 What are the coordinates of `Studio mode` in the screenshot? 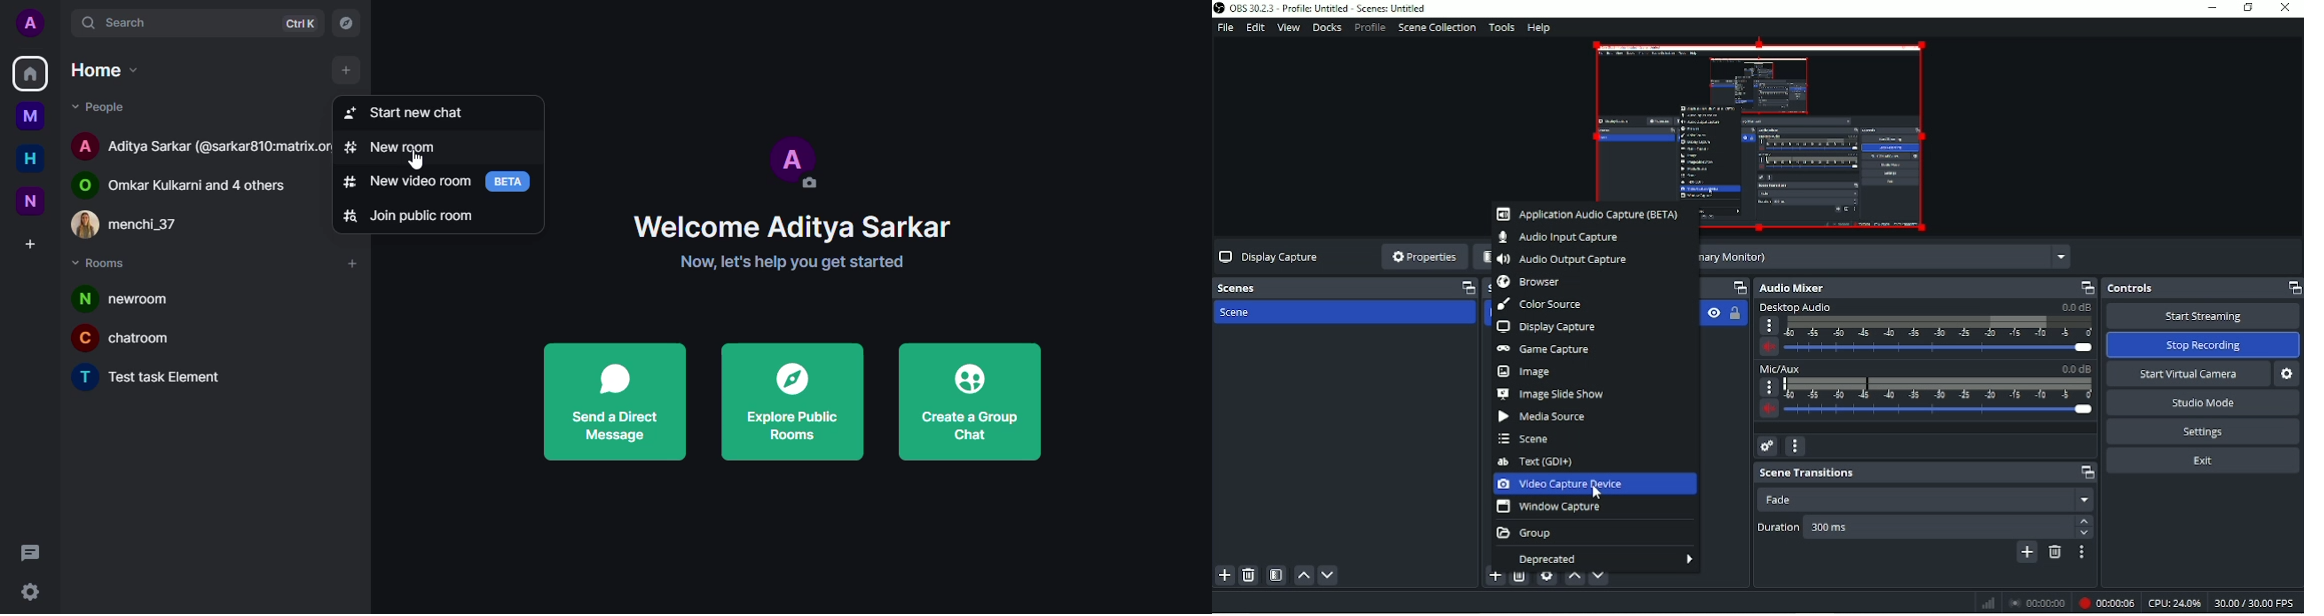 It's located at (2204, 403).